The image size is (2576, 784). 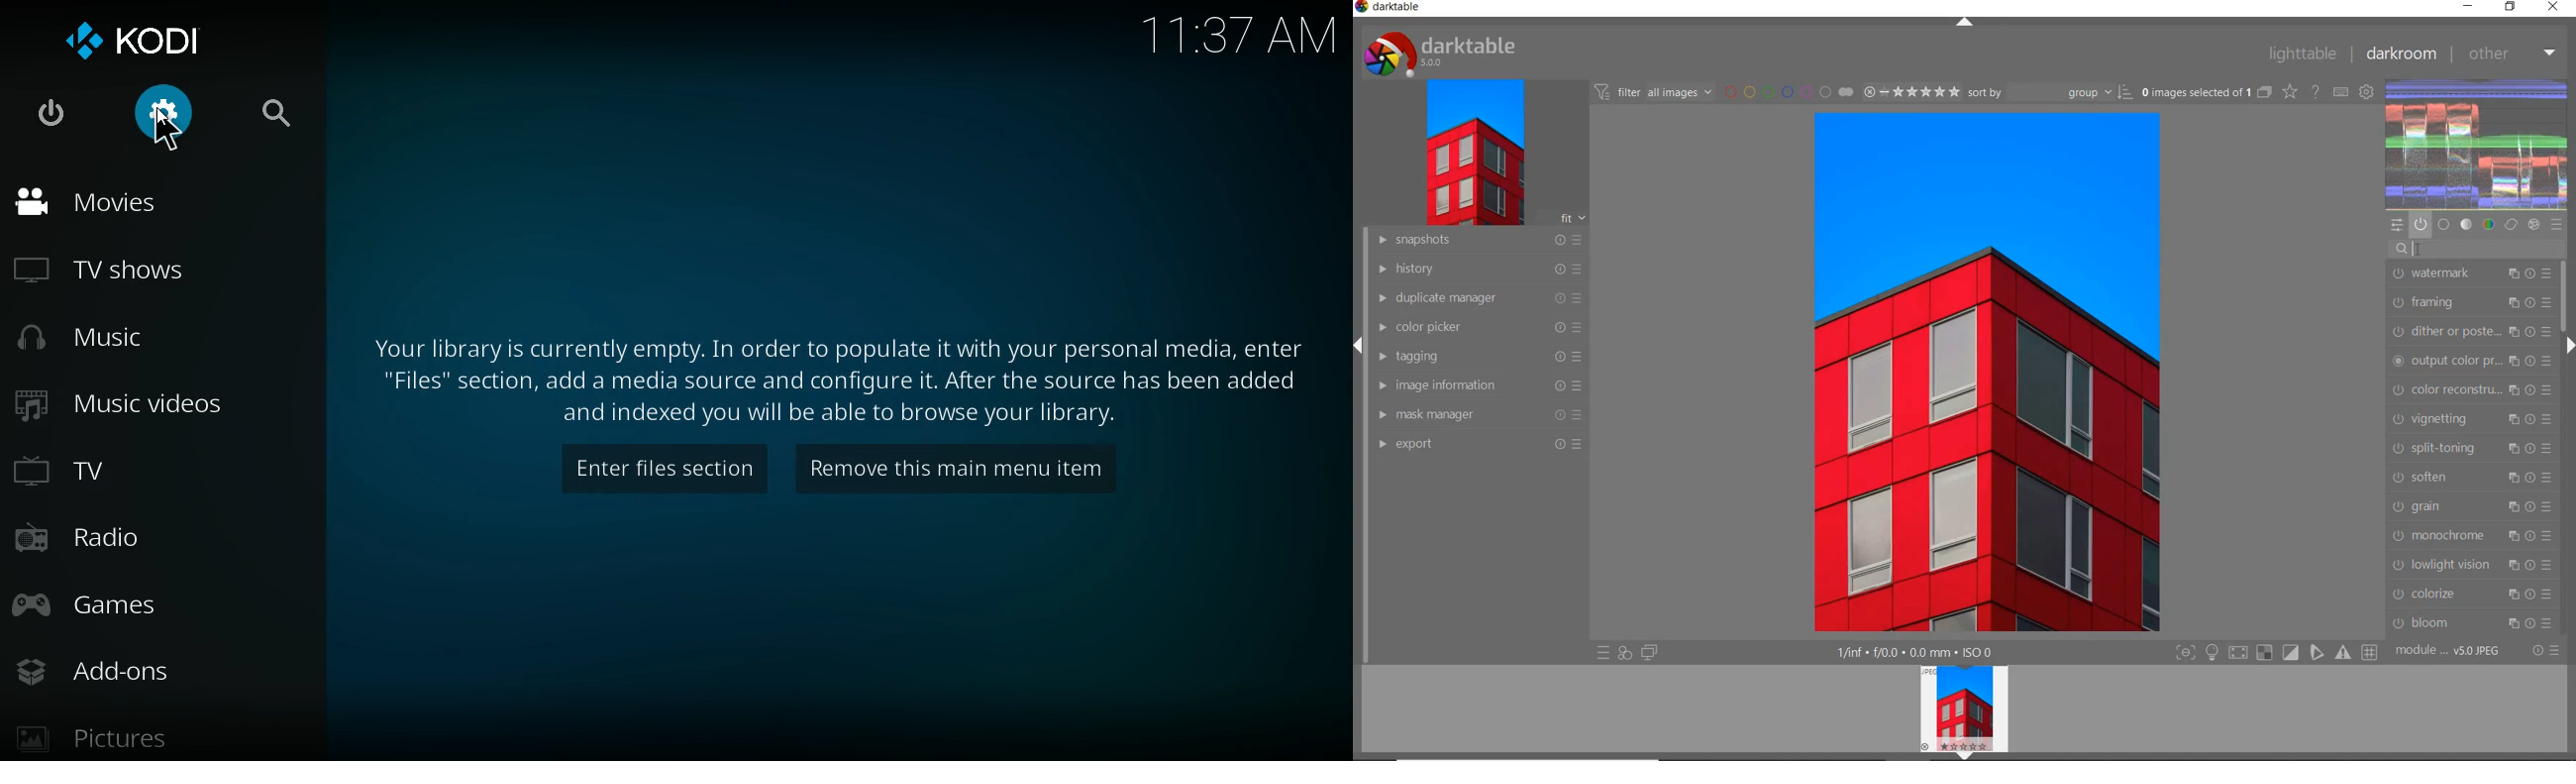 What do you see at coordinates (2478, 143) in the screenshot?
I see `waveform` at bounding box center [2478, 143].